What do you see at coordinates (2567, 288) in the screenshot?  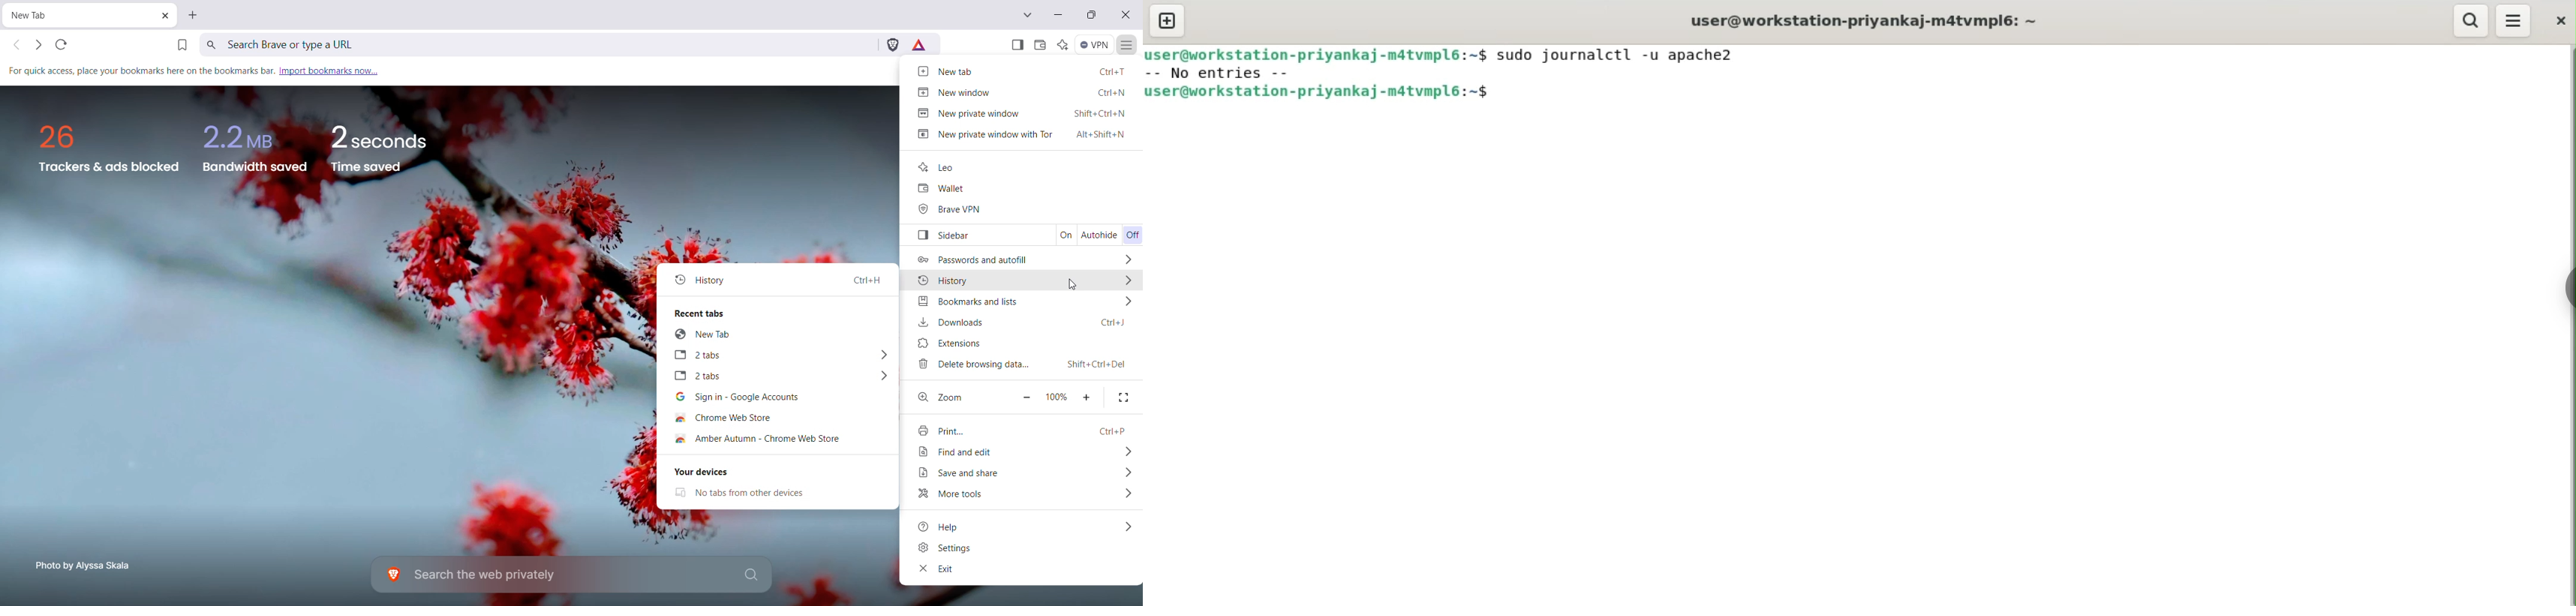 I see `Toggle Button` at bounding box center [2567, 288].